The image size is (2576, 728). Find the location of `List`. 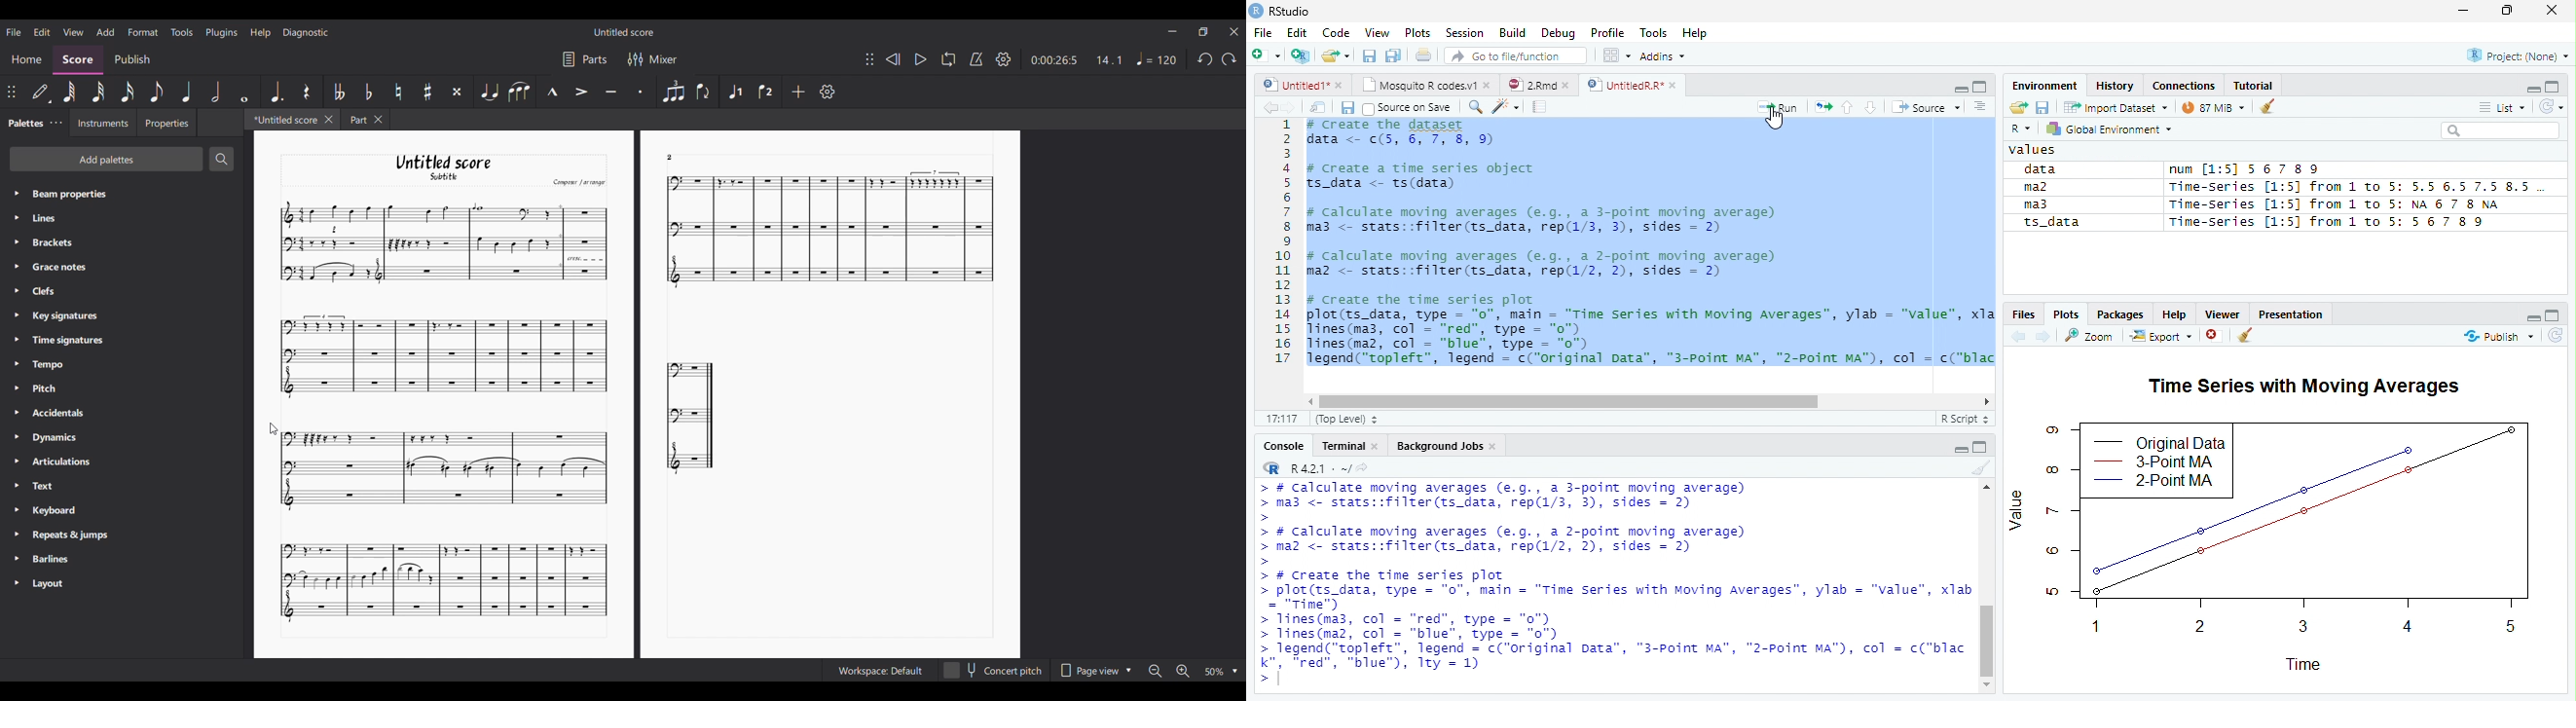

List is located at coordinates (2501, 108).